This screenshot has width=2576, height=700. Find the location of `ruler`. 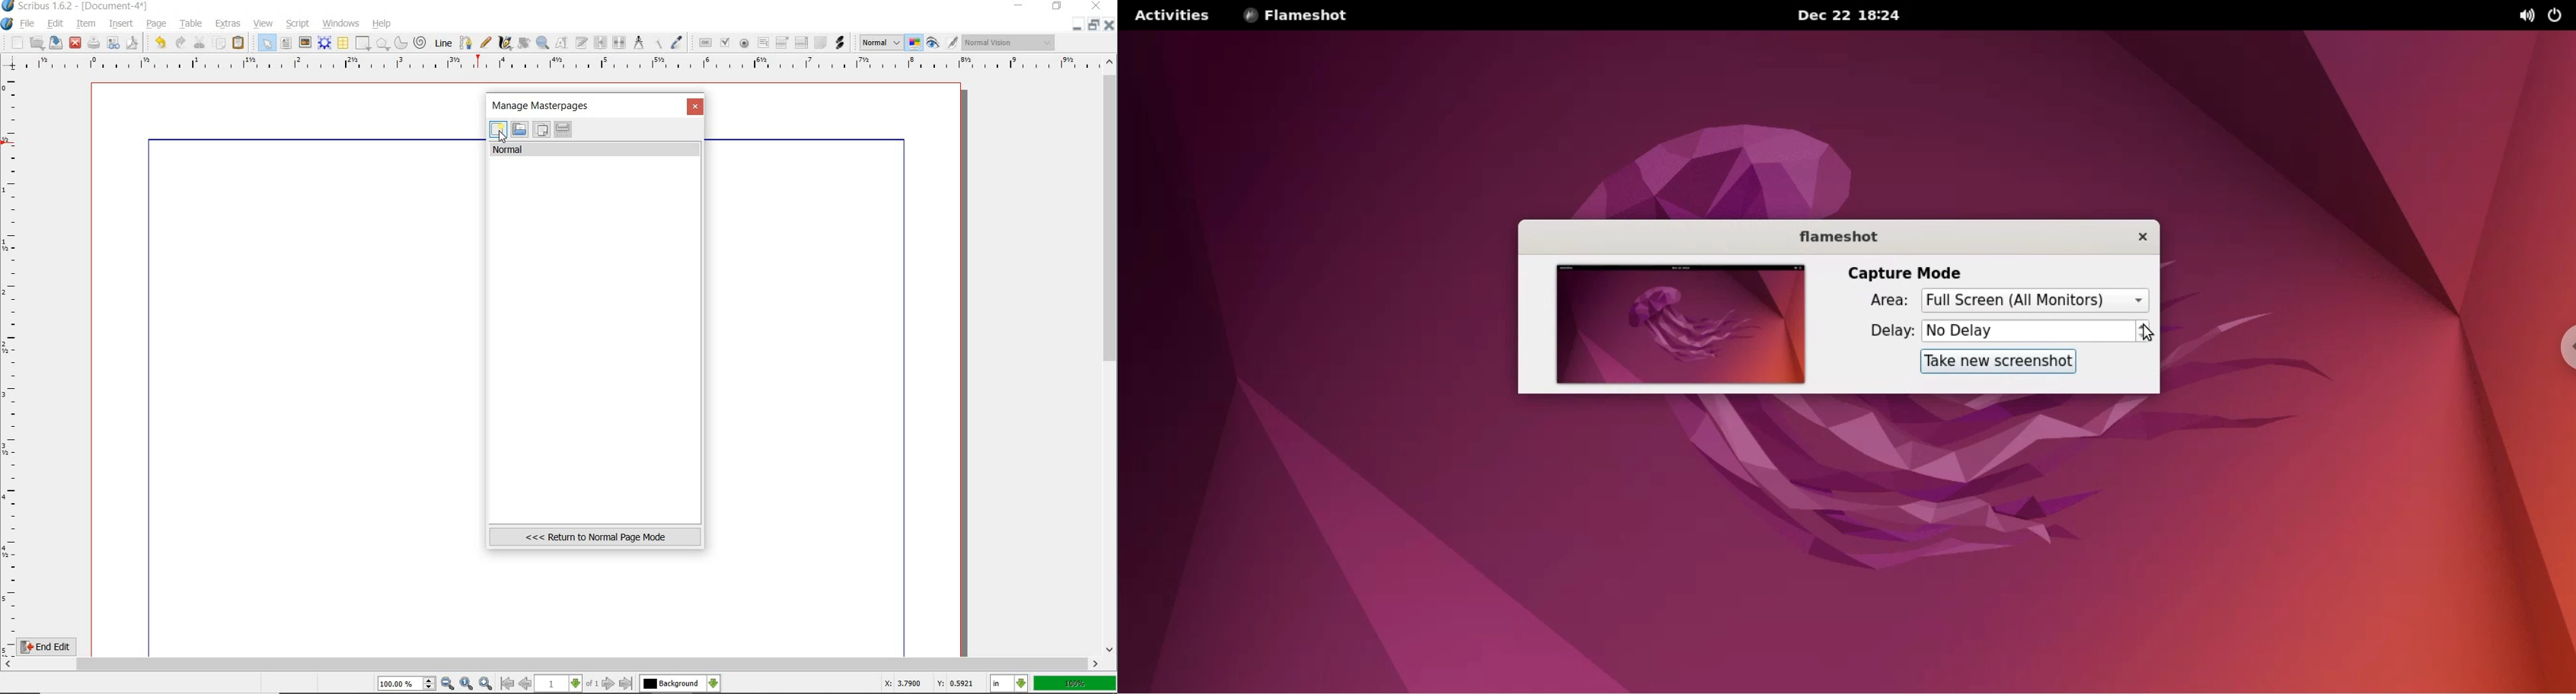

ruler is located at coordinates (12, 363).